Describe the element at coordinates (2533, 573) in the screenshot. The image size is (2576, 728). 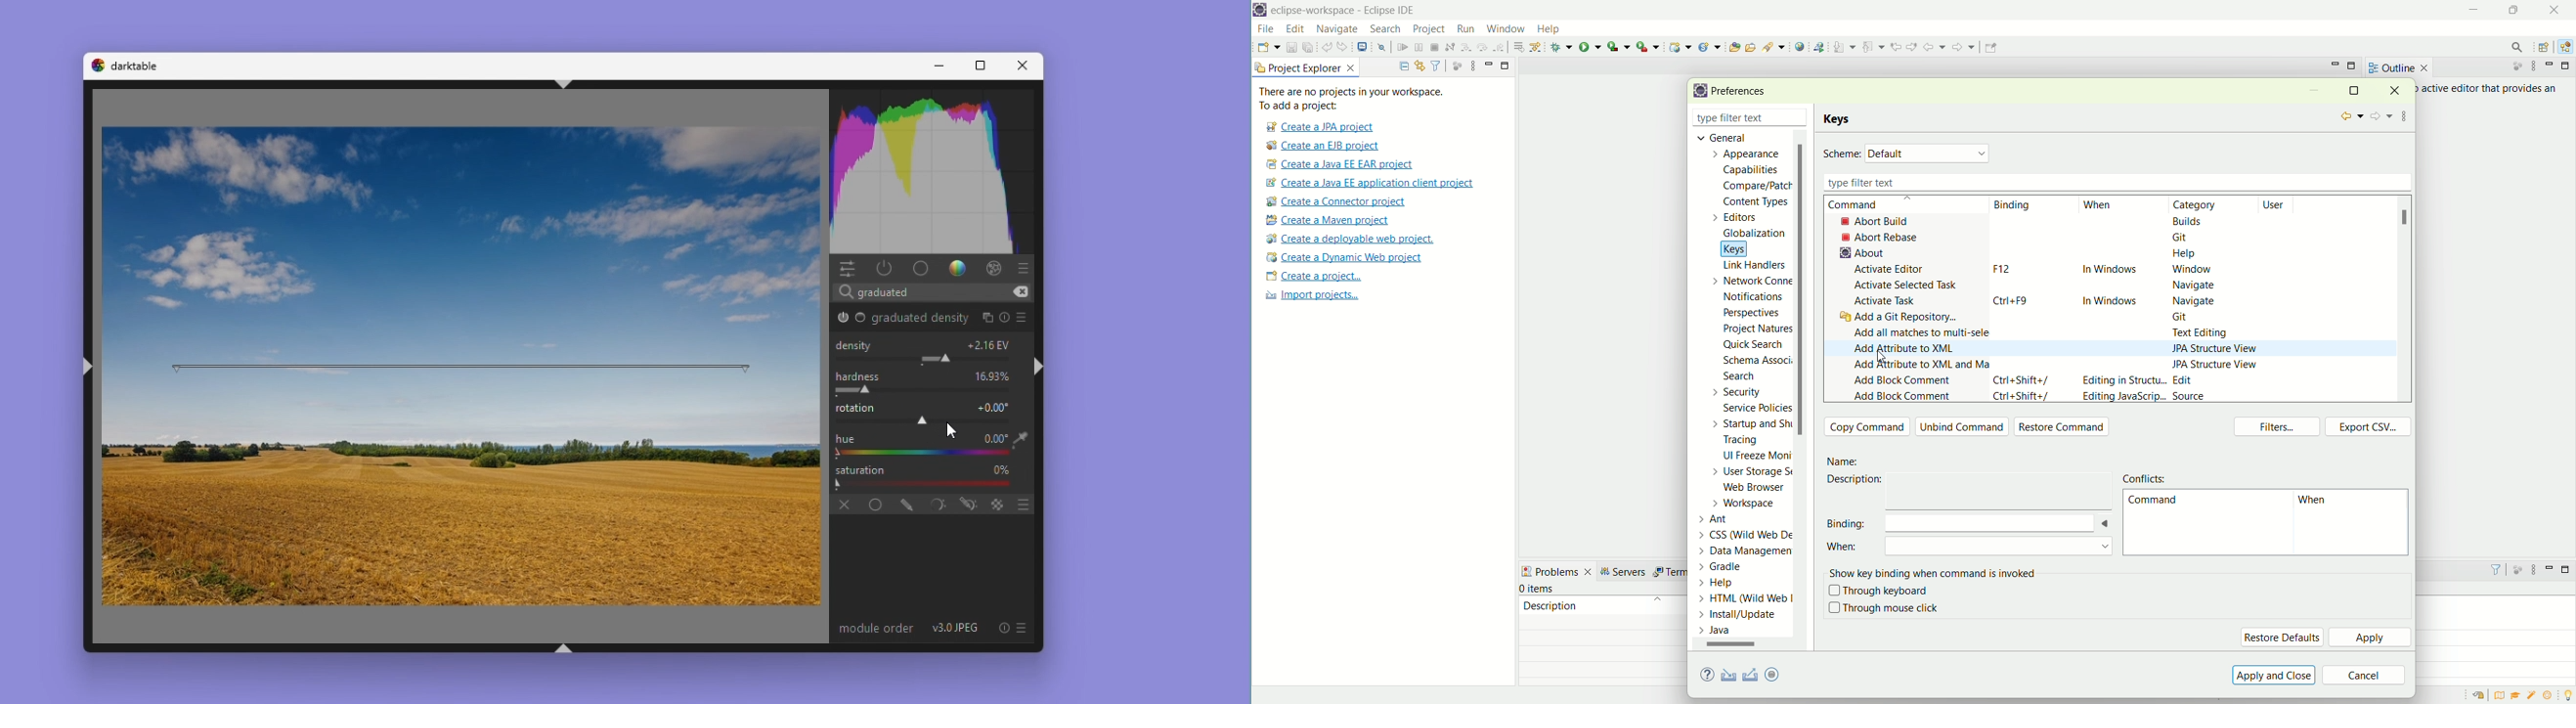
I see `view menu` at that location.